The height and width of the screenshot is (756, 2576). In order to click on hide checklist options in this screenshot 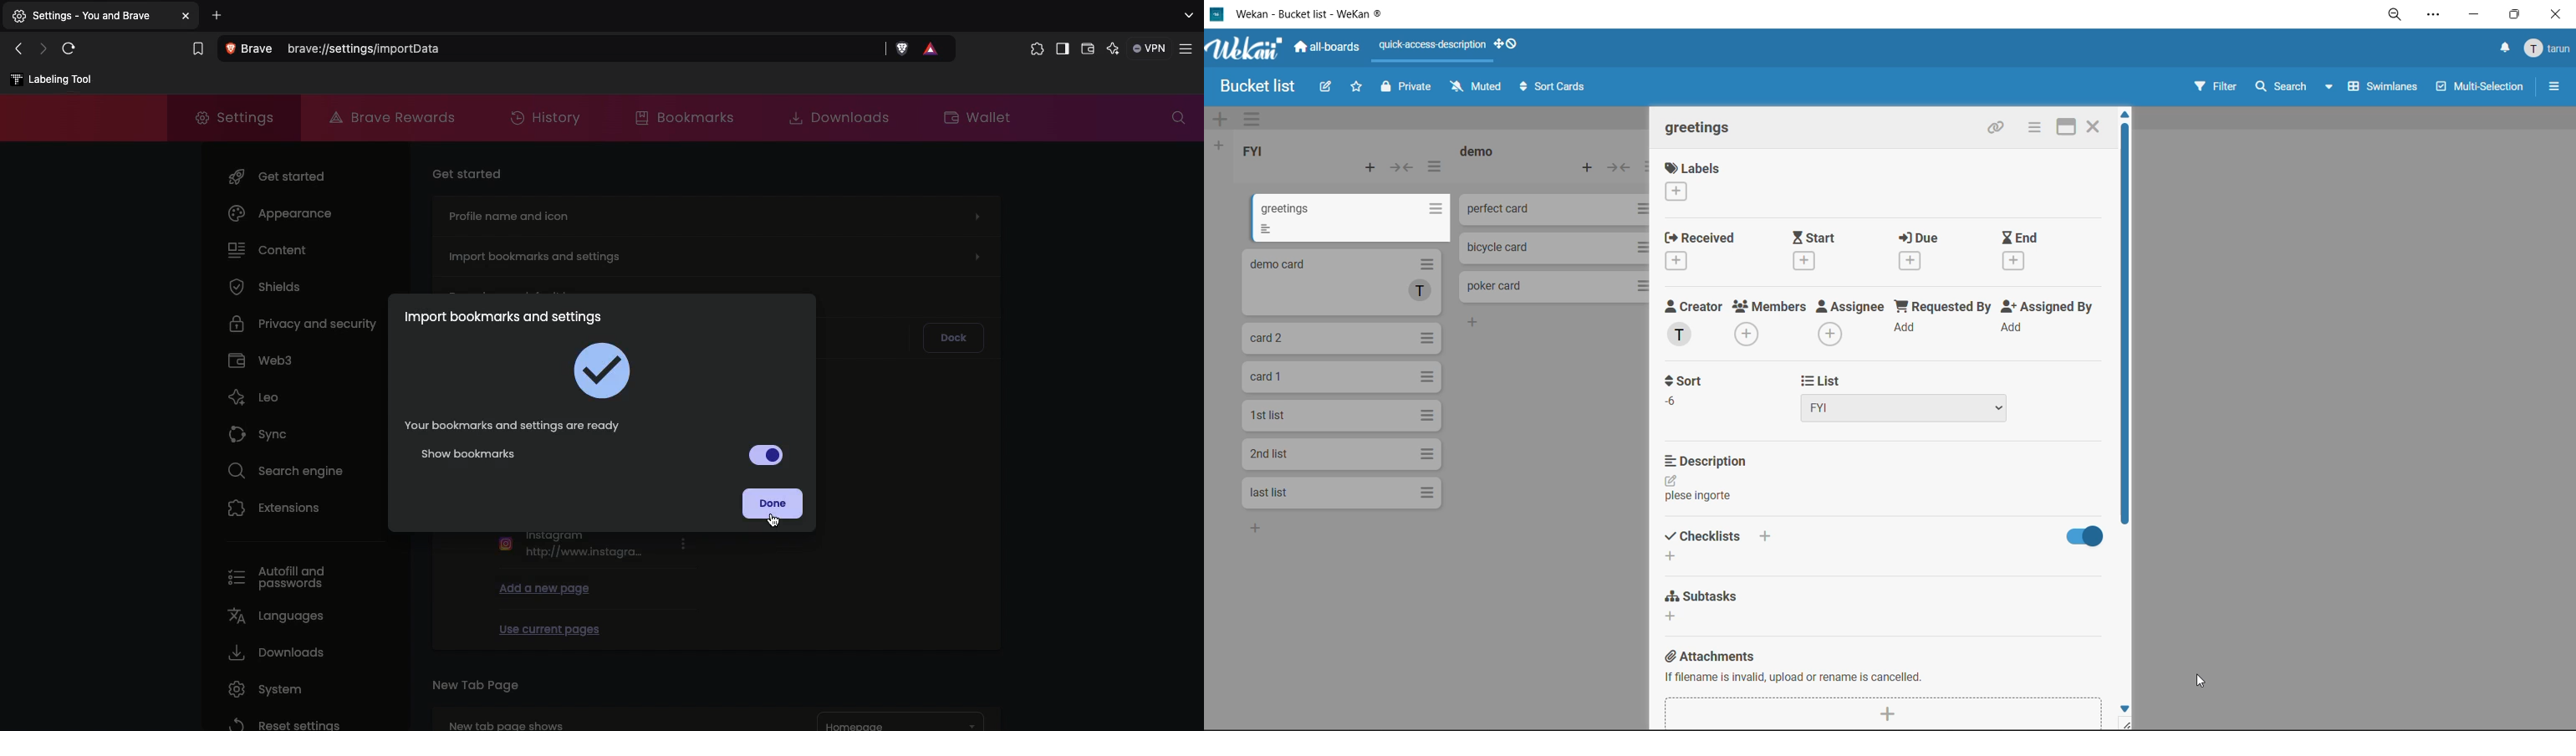, I will do `click(2081, 537)`.